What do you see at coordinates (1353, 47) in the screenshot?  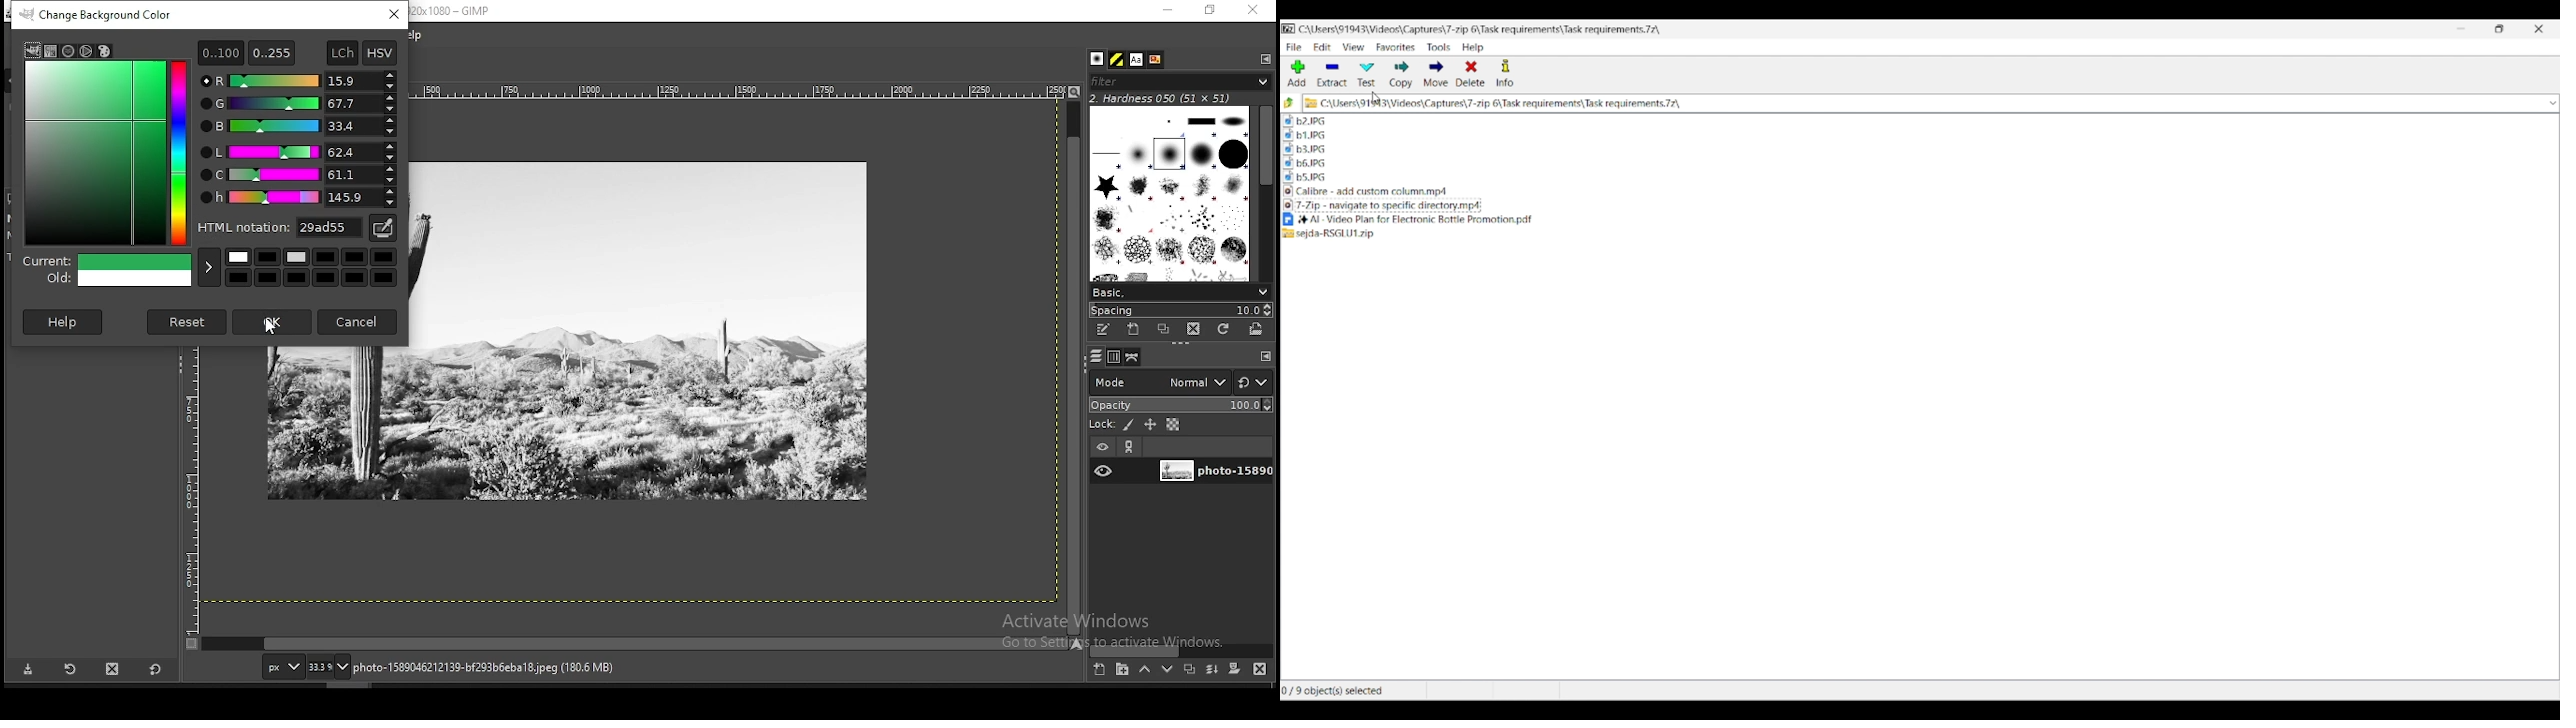 I see `View menu` at bounding box center [1353, 47].